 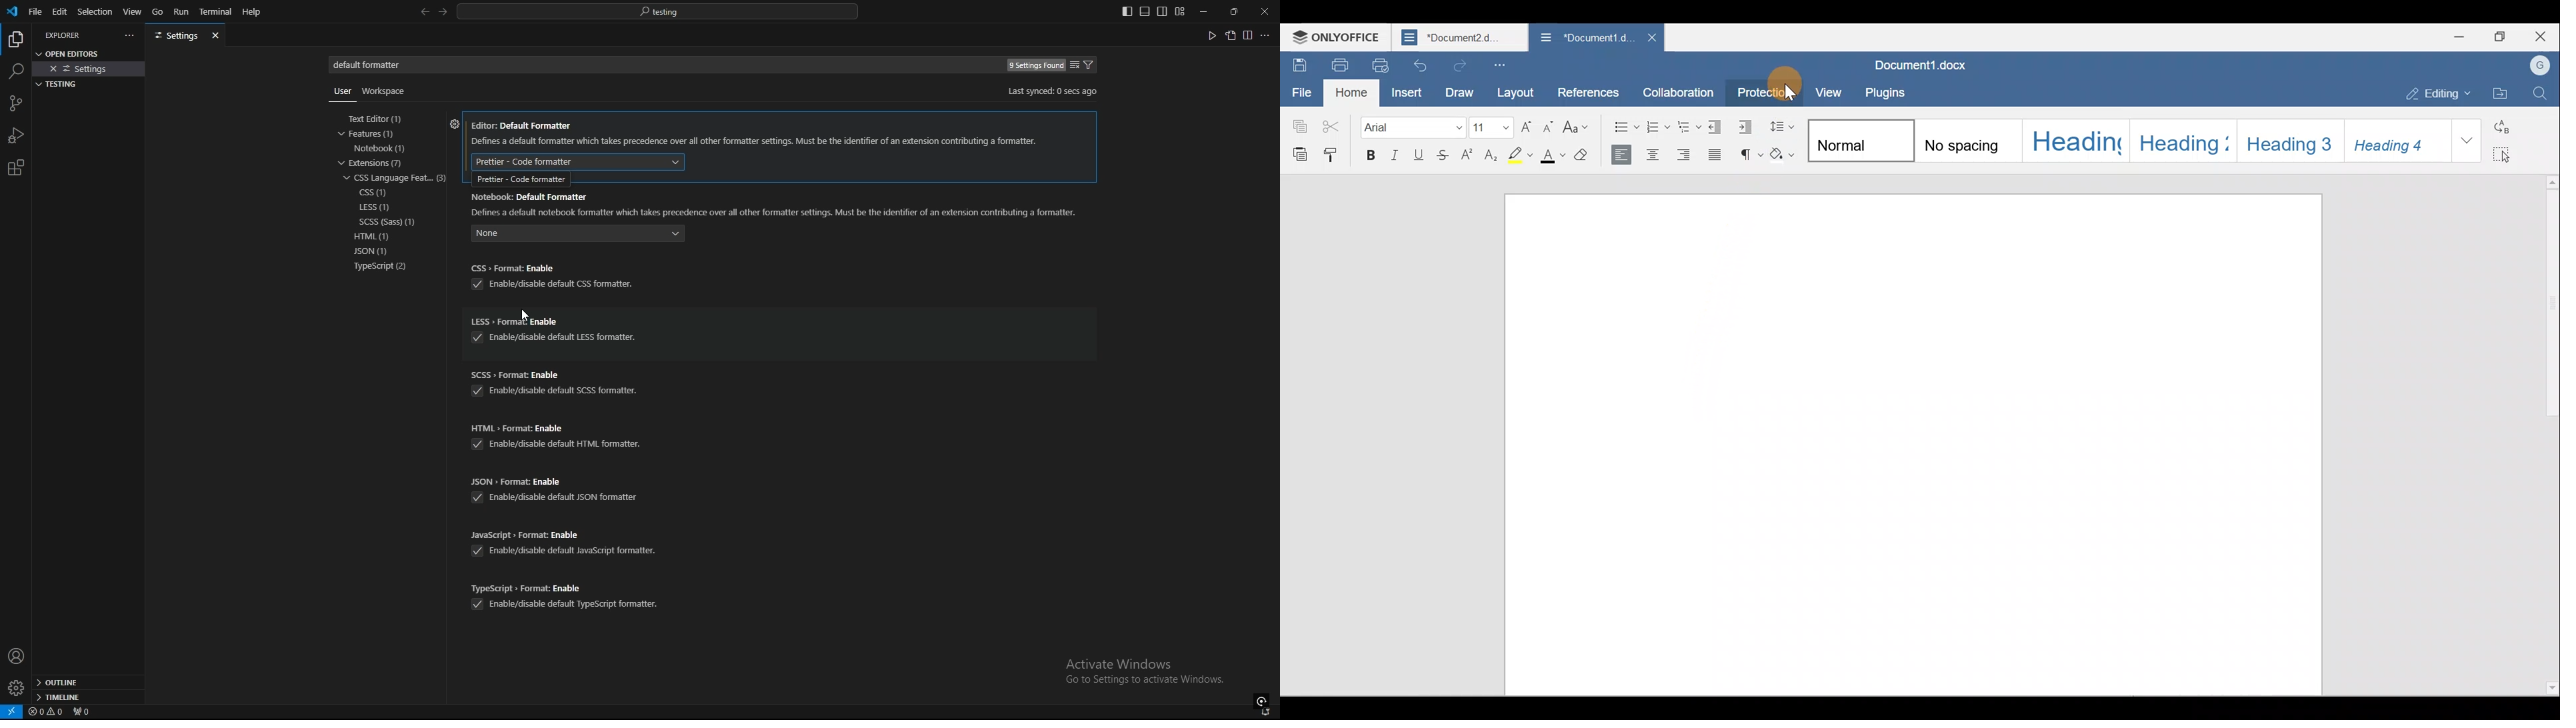 What do you see at coordinates (1831, 91) in the screenshot?
I see `View` at bounding box center [1831, 91].